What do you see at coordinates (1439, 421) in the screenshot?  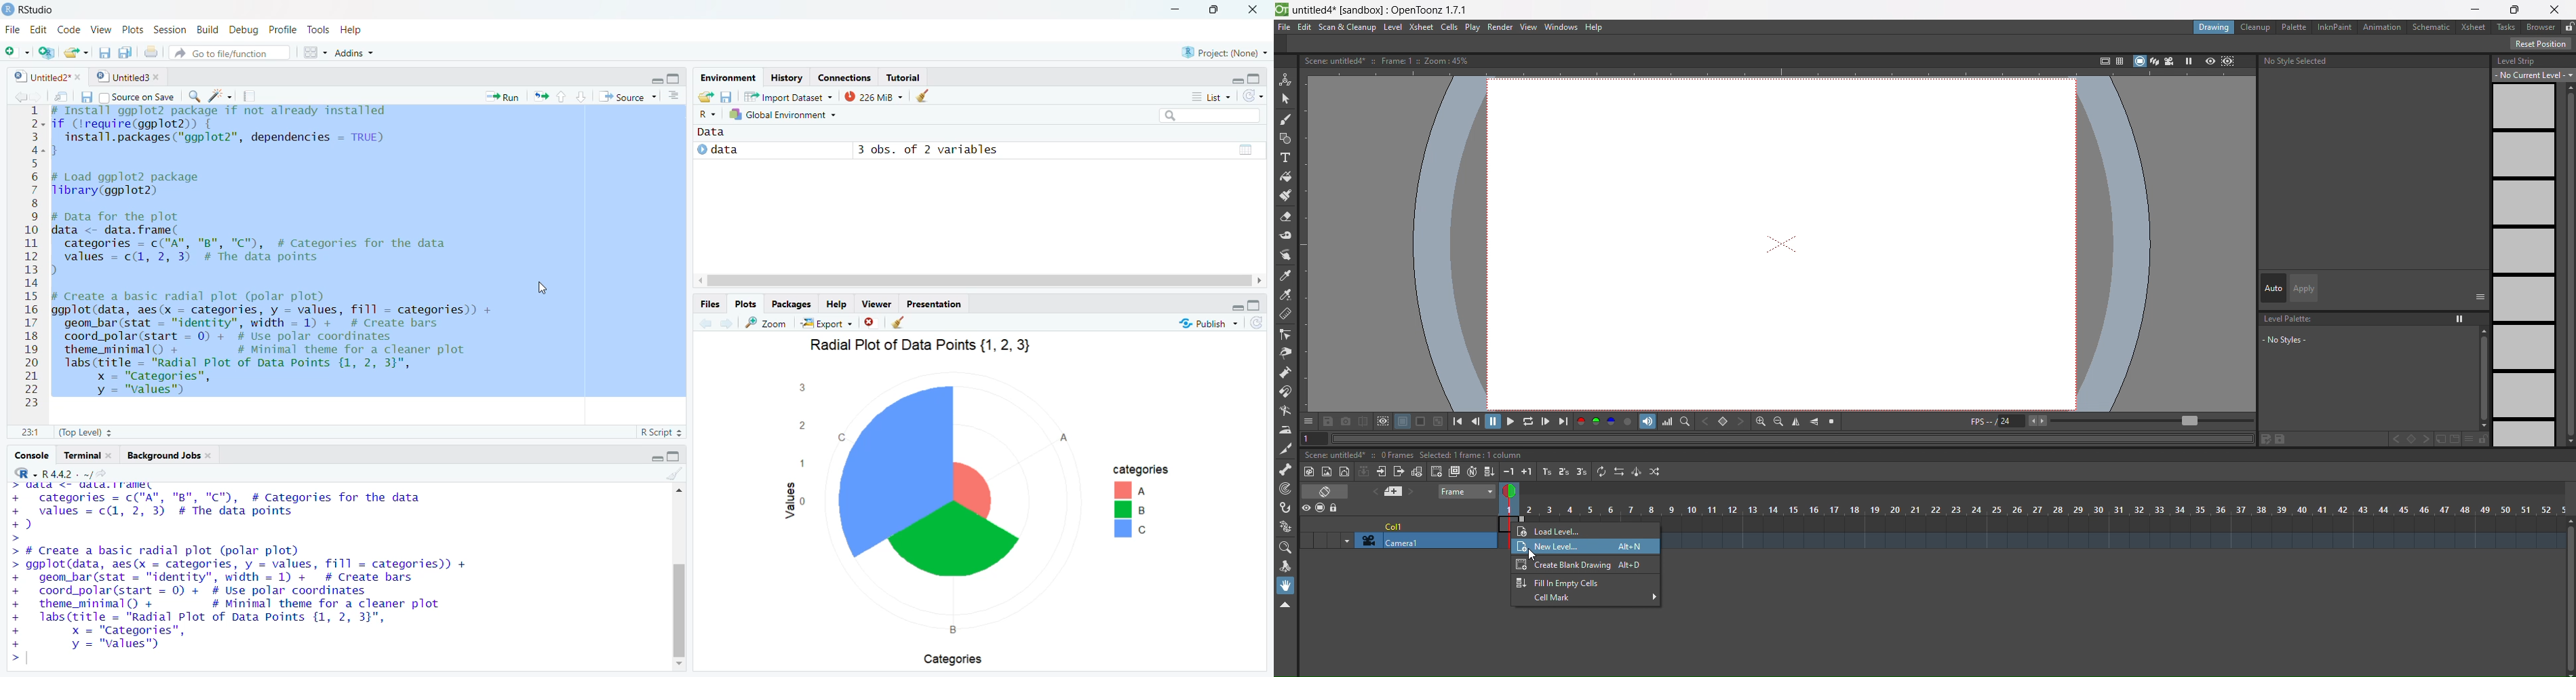 I see `tool` at bounding box center [1439, 421].